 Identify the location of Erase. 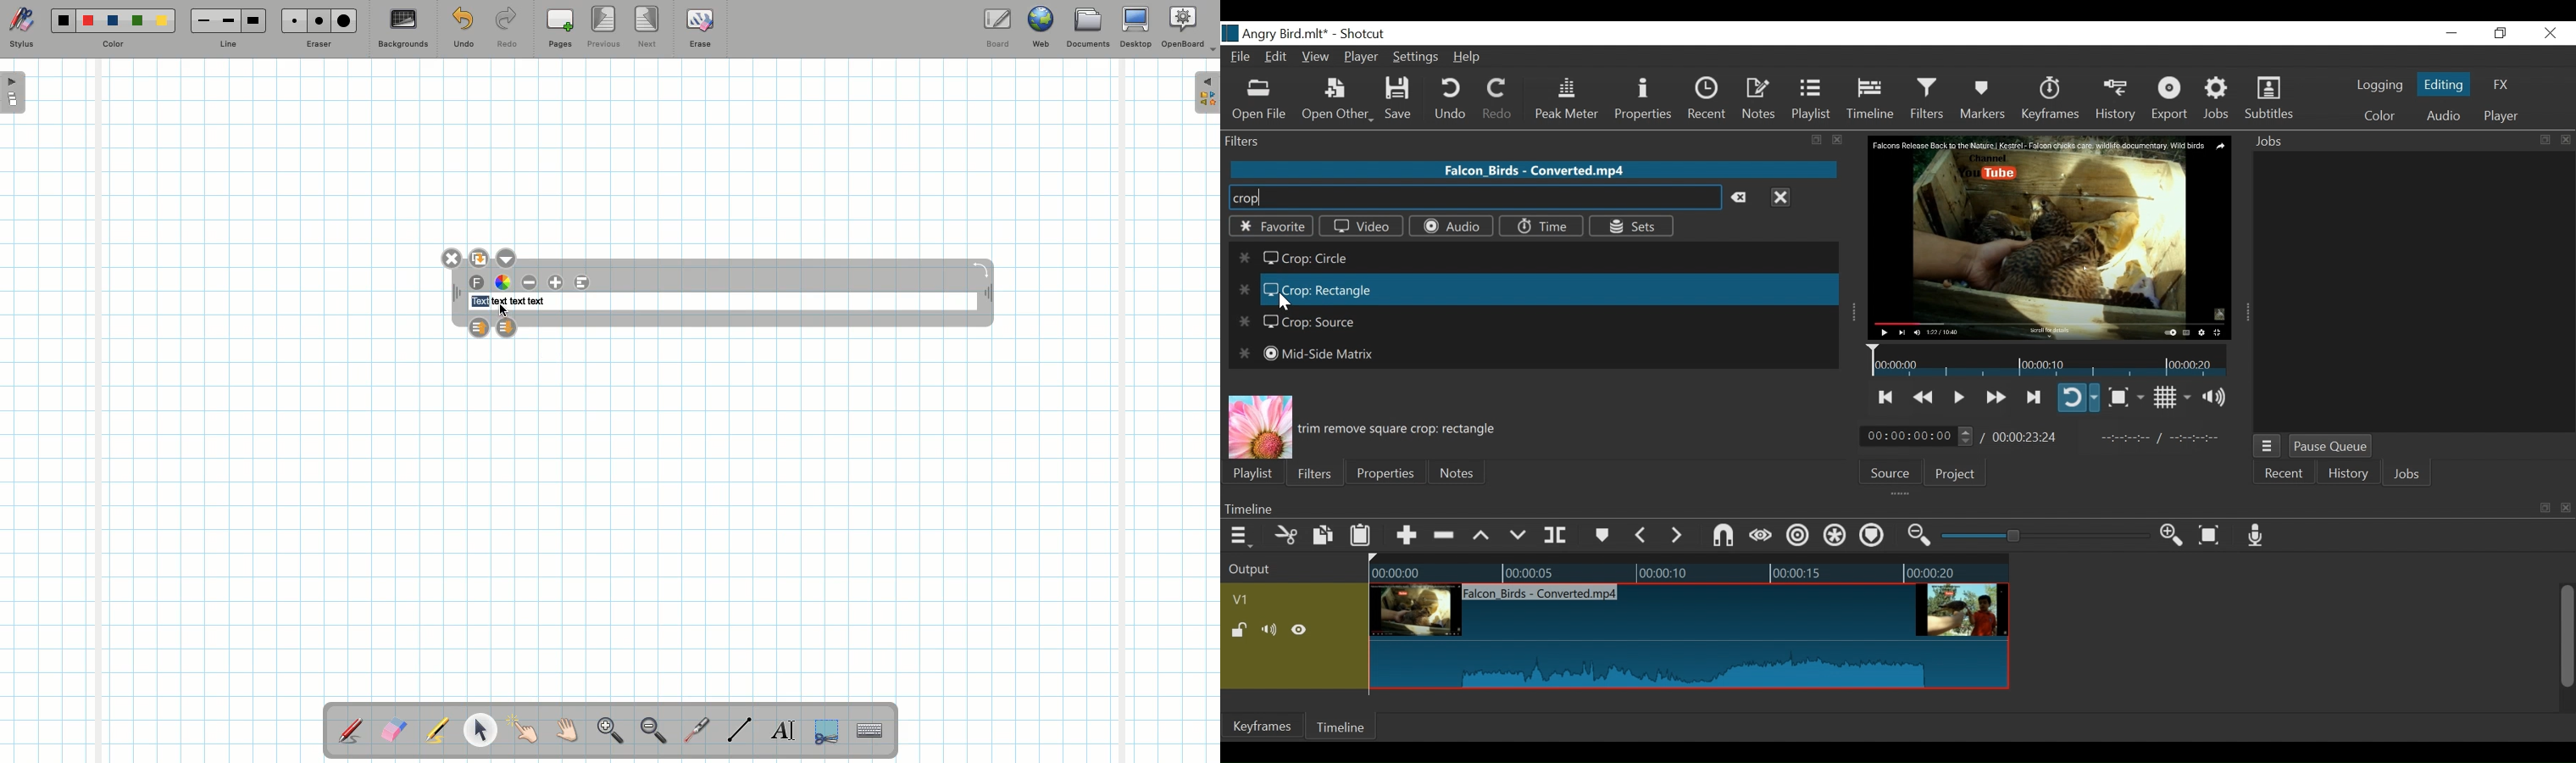
(699, 27).